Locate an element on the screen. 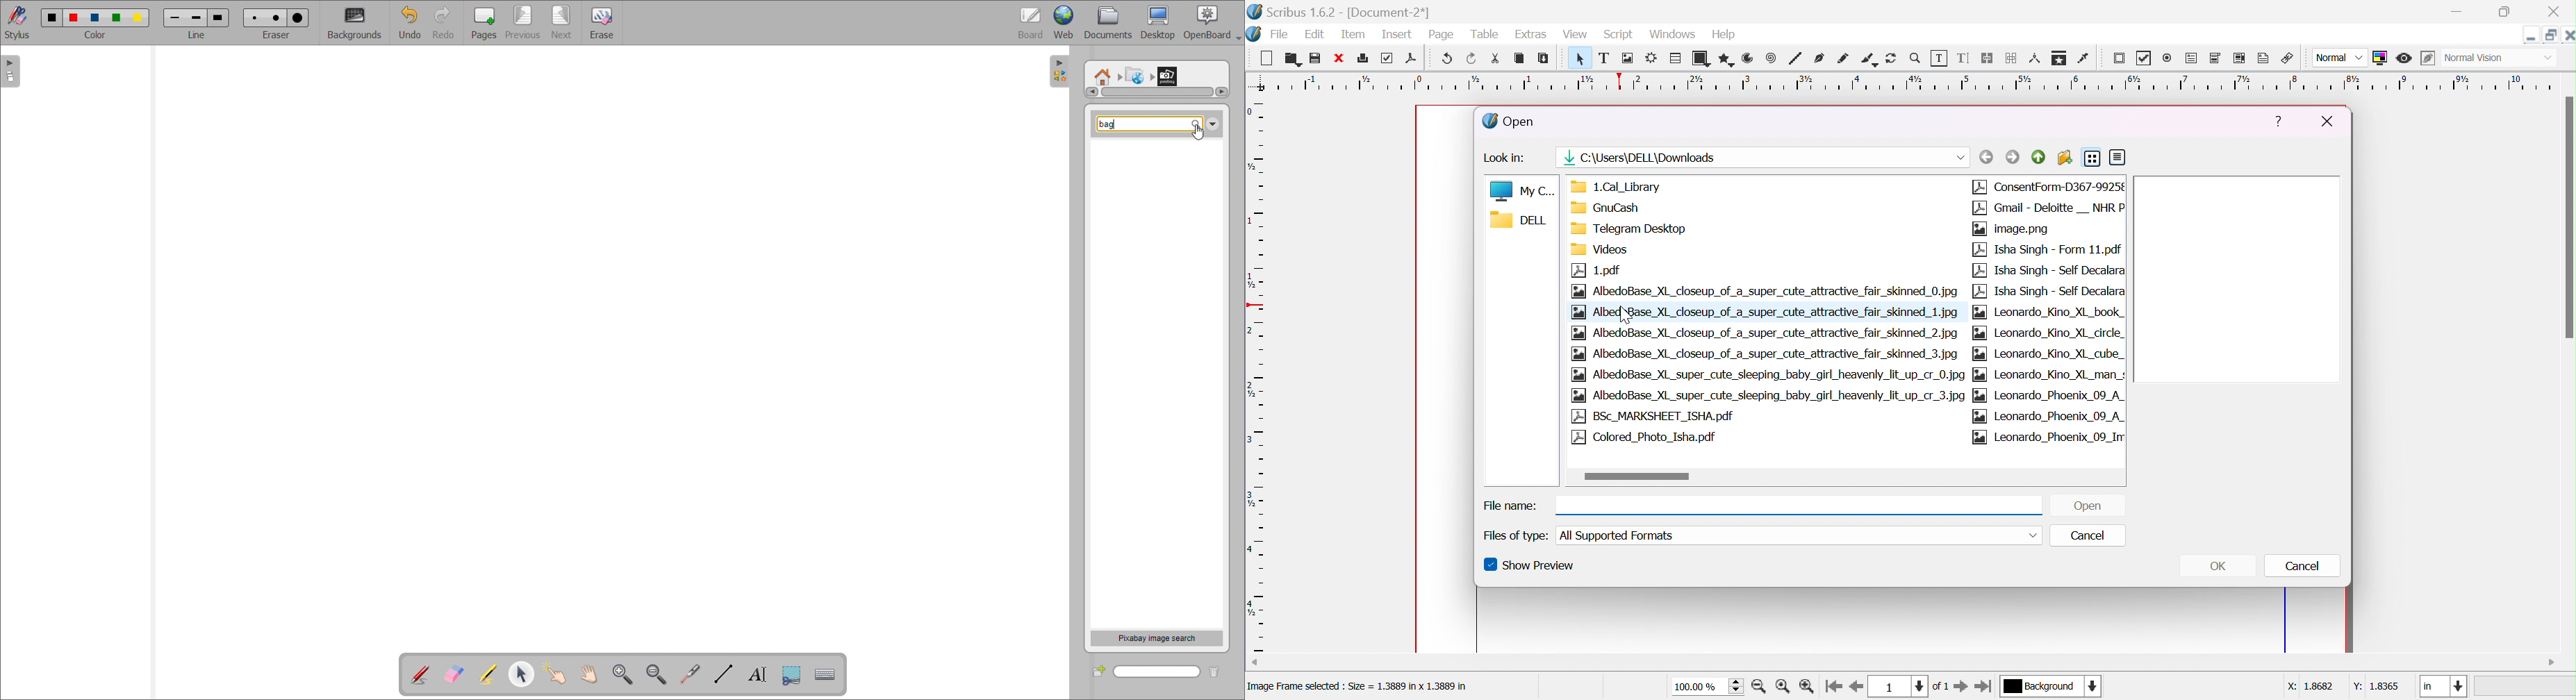  scribus 1.6.2 - [Document-2*] is located at coordinates (1340, 12).